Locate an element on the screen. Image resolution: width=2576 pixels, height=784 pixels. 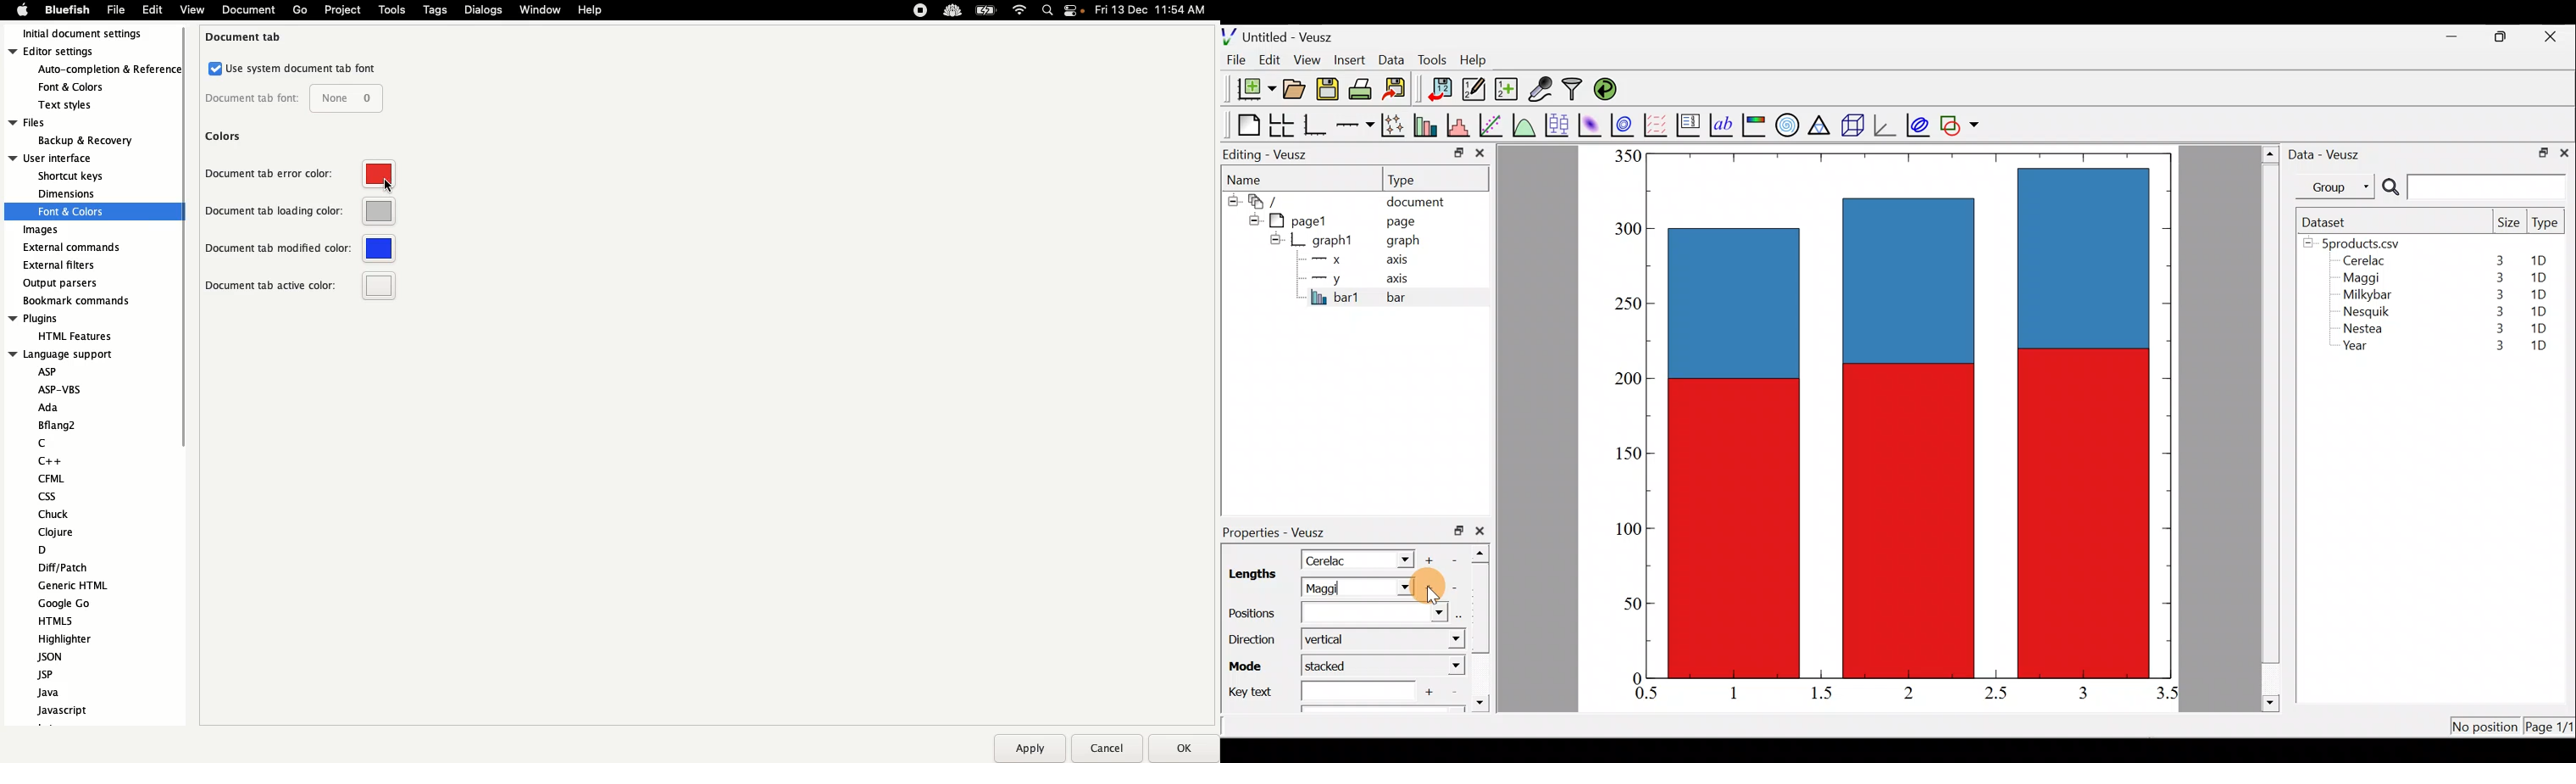
Data - Veusz is located at coordinates (2327, 153).